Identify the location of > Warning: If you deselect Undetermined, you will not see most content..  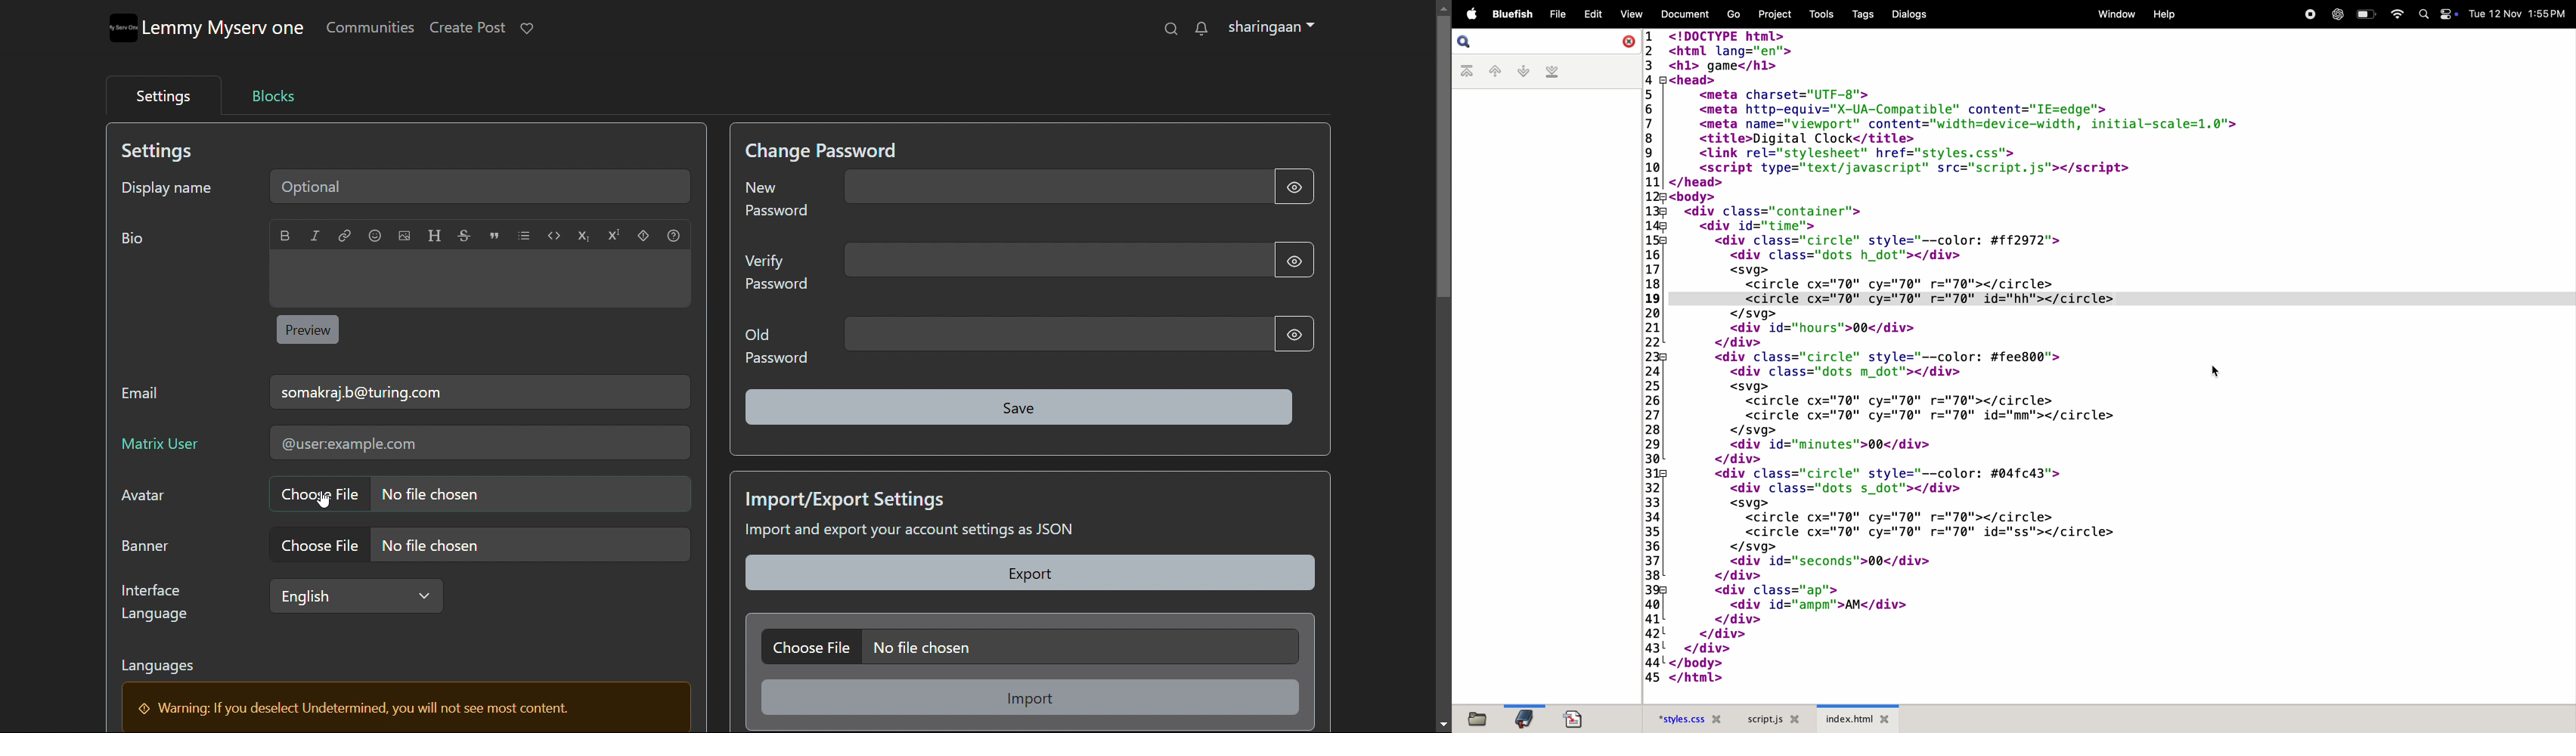
(362, 709).